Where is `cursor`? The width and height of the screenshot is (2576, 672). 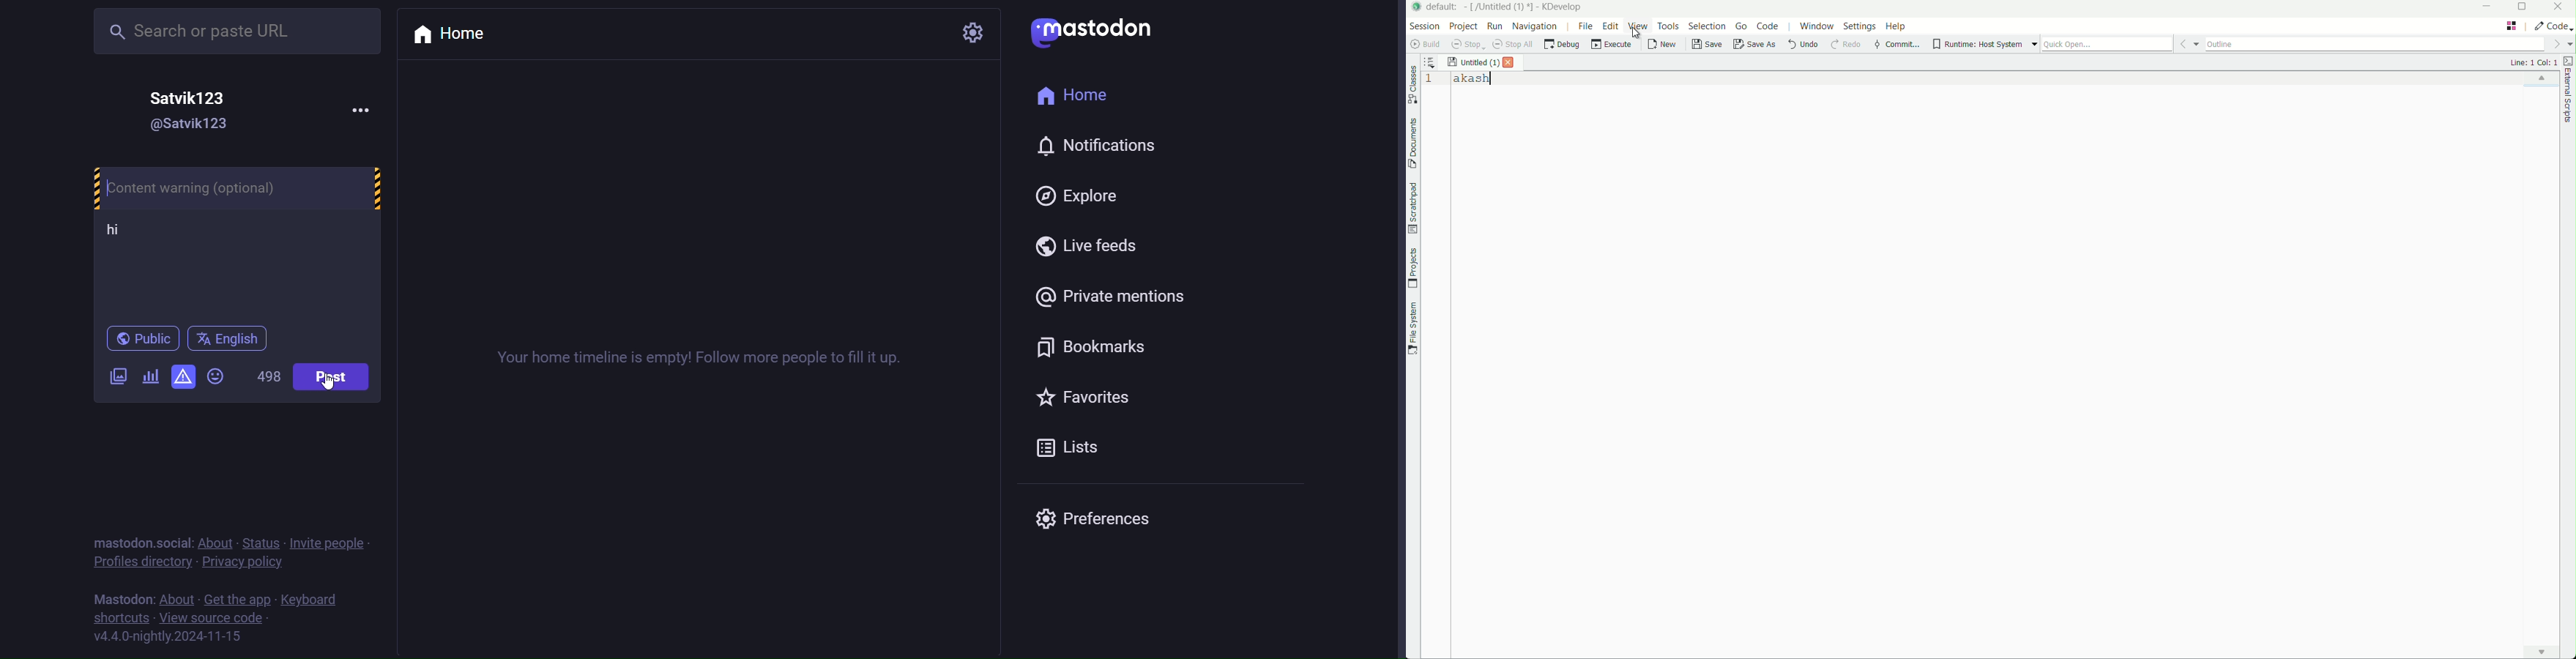 cursor is located at coordinates (327, 390).